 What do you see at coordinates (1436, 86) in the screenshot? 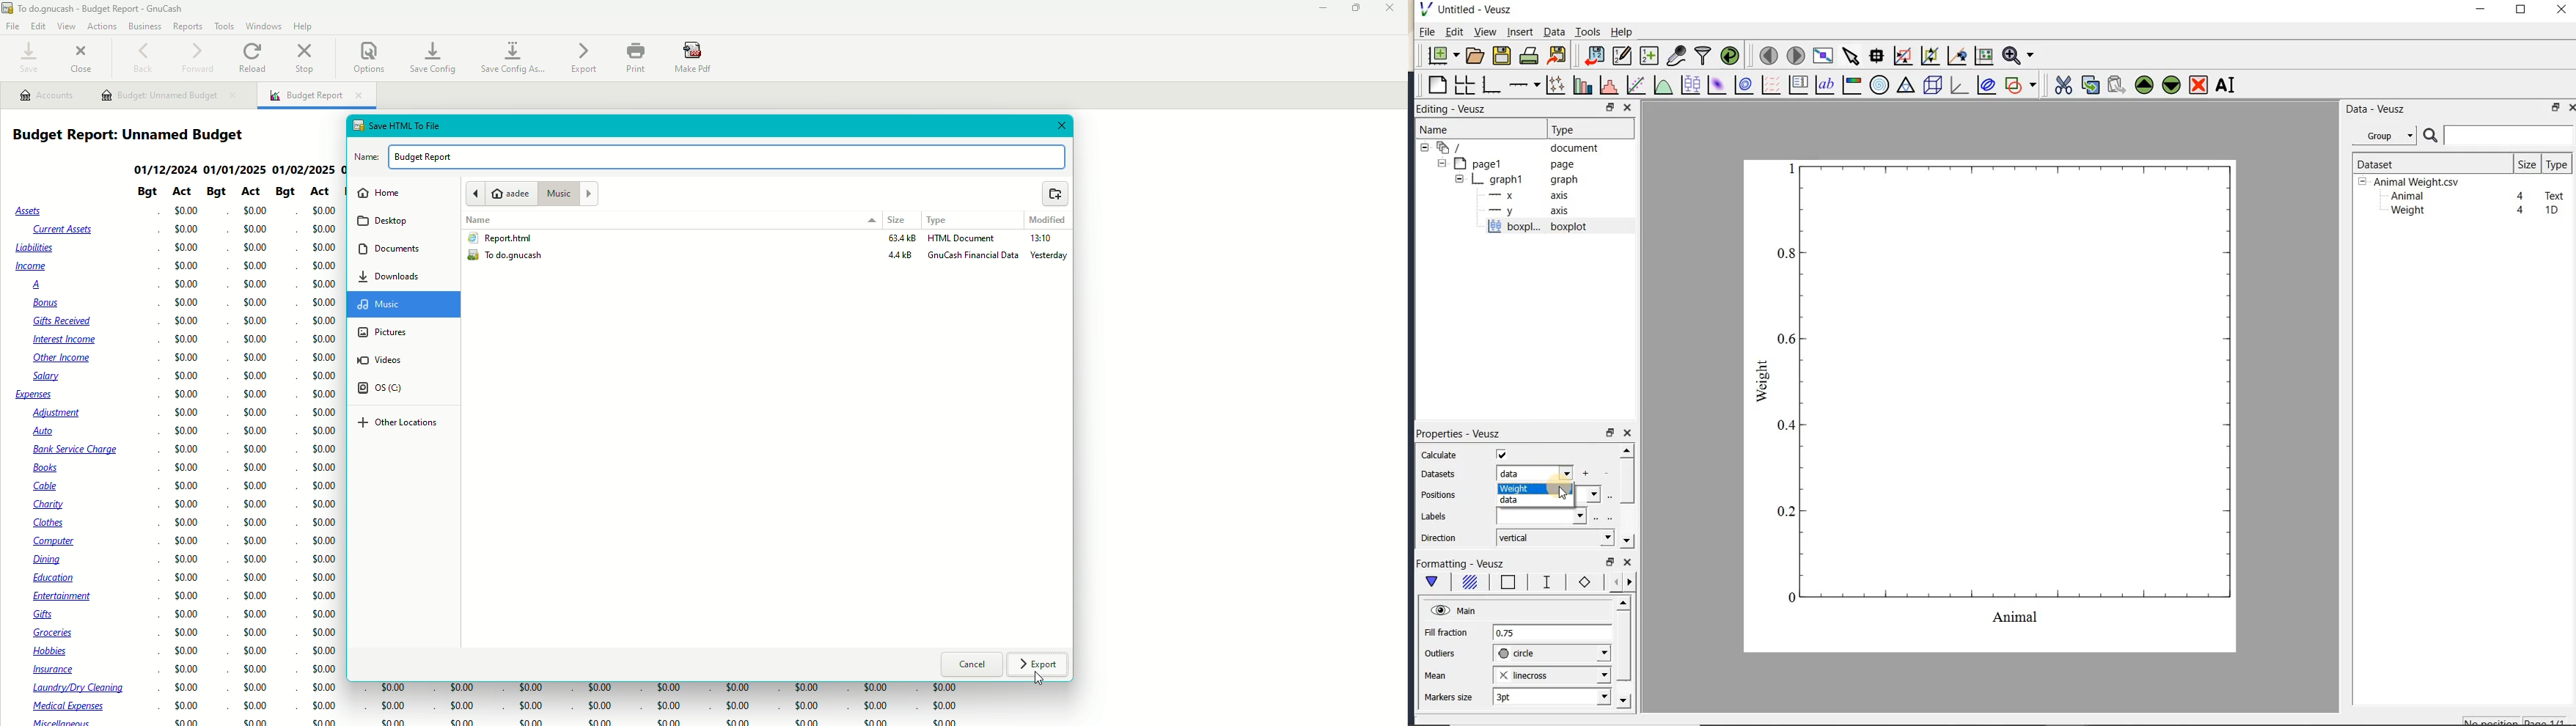
I see `blank page` at bounding box center [1436, 86].